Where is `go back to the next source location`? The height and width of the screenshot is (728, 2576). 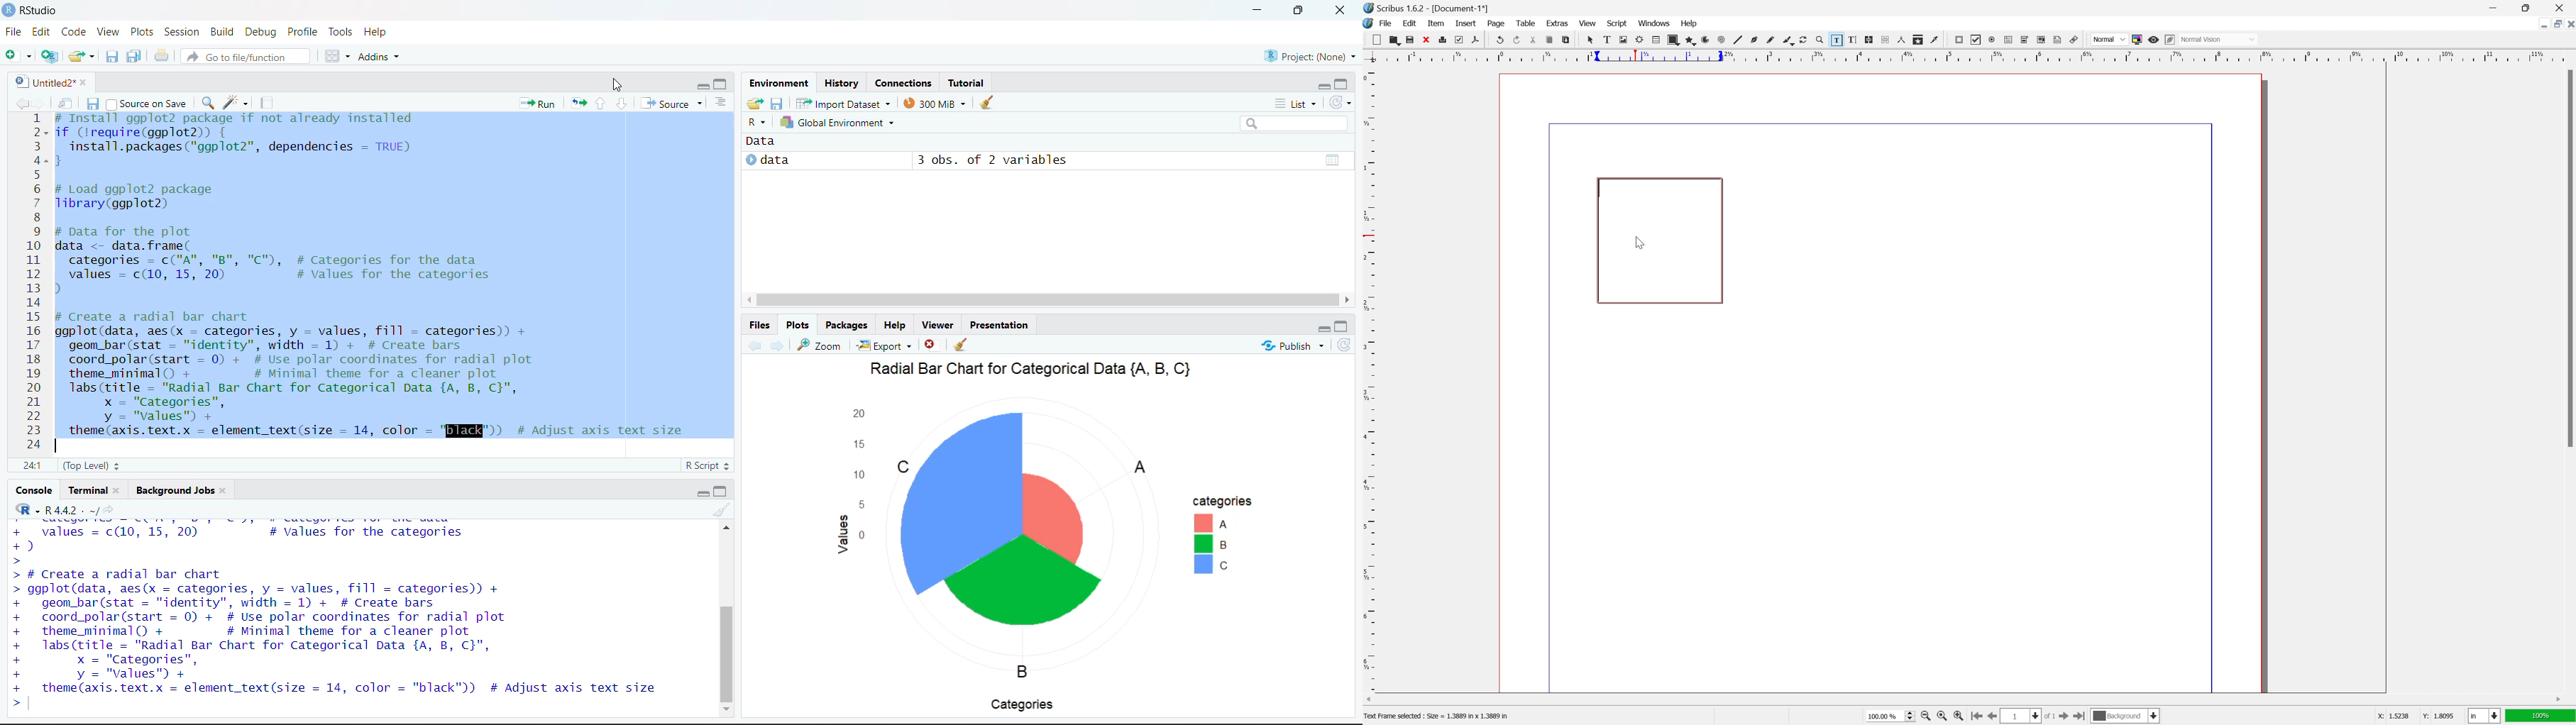
go back to the next source location is located at coordinates (40, 101).